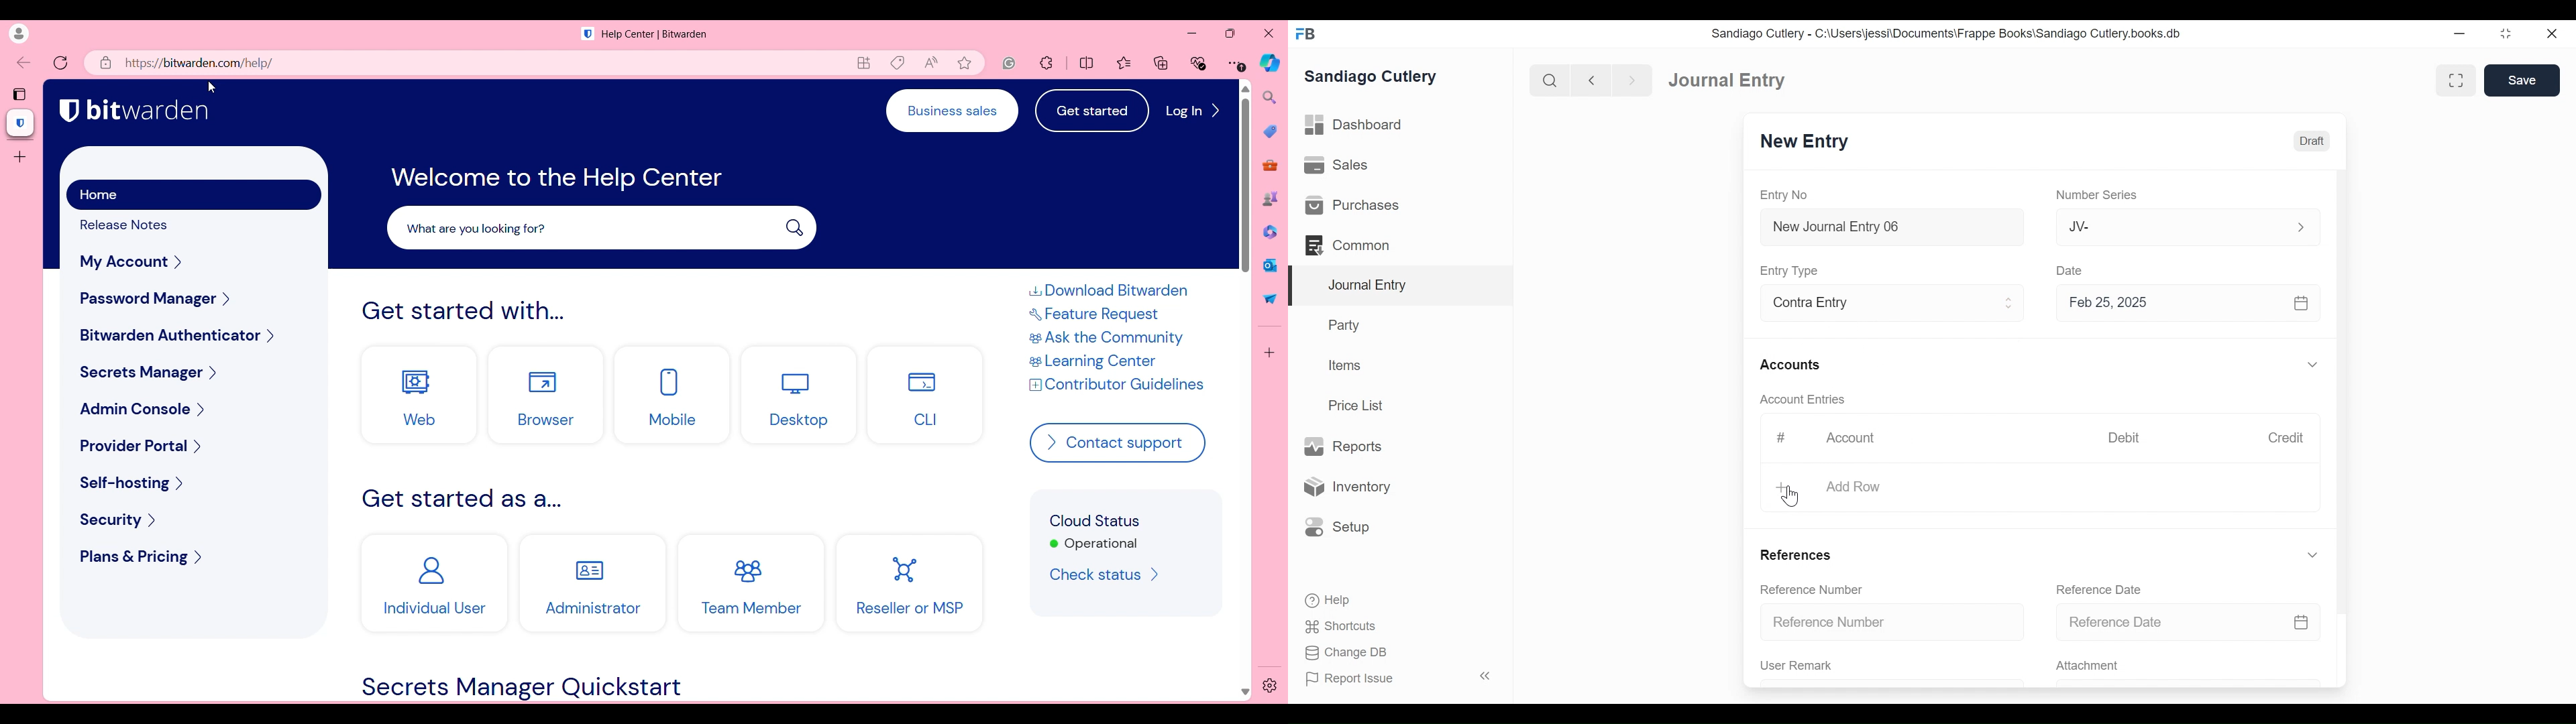 The width and height of the screenshot is (2576, 728). I want to click on Inventory, so click(1345, 487).